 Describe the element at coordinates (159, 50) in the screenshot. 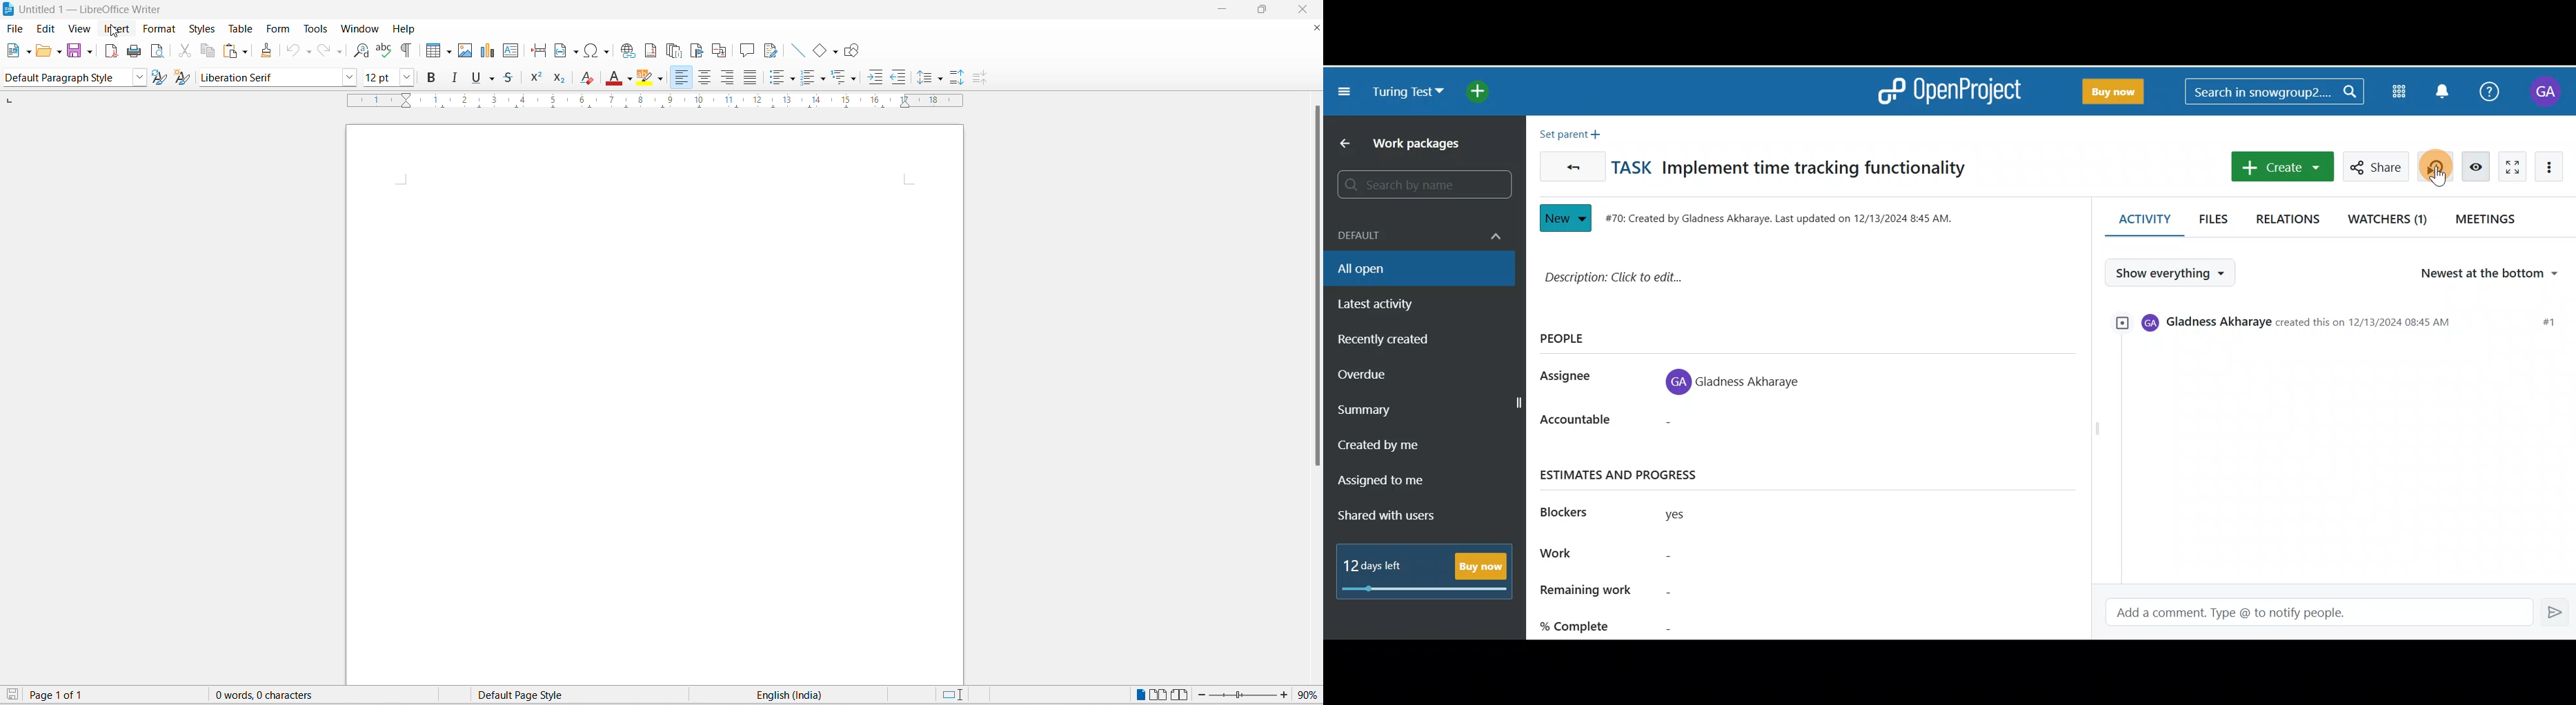

I see `print preview` at that location.